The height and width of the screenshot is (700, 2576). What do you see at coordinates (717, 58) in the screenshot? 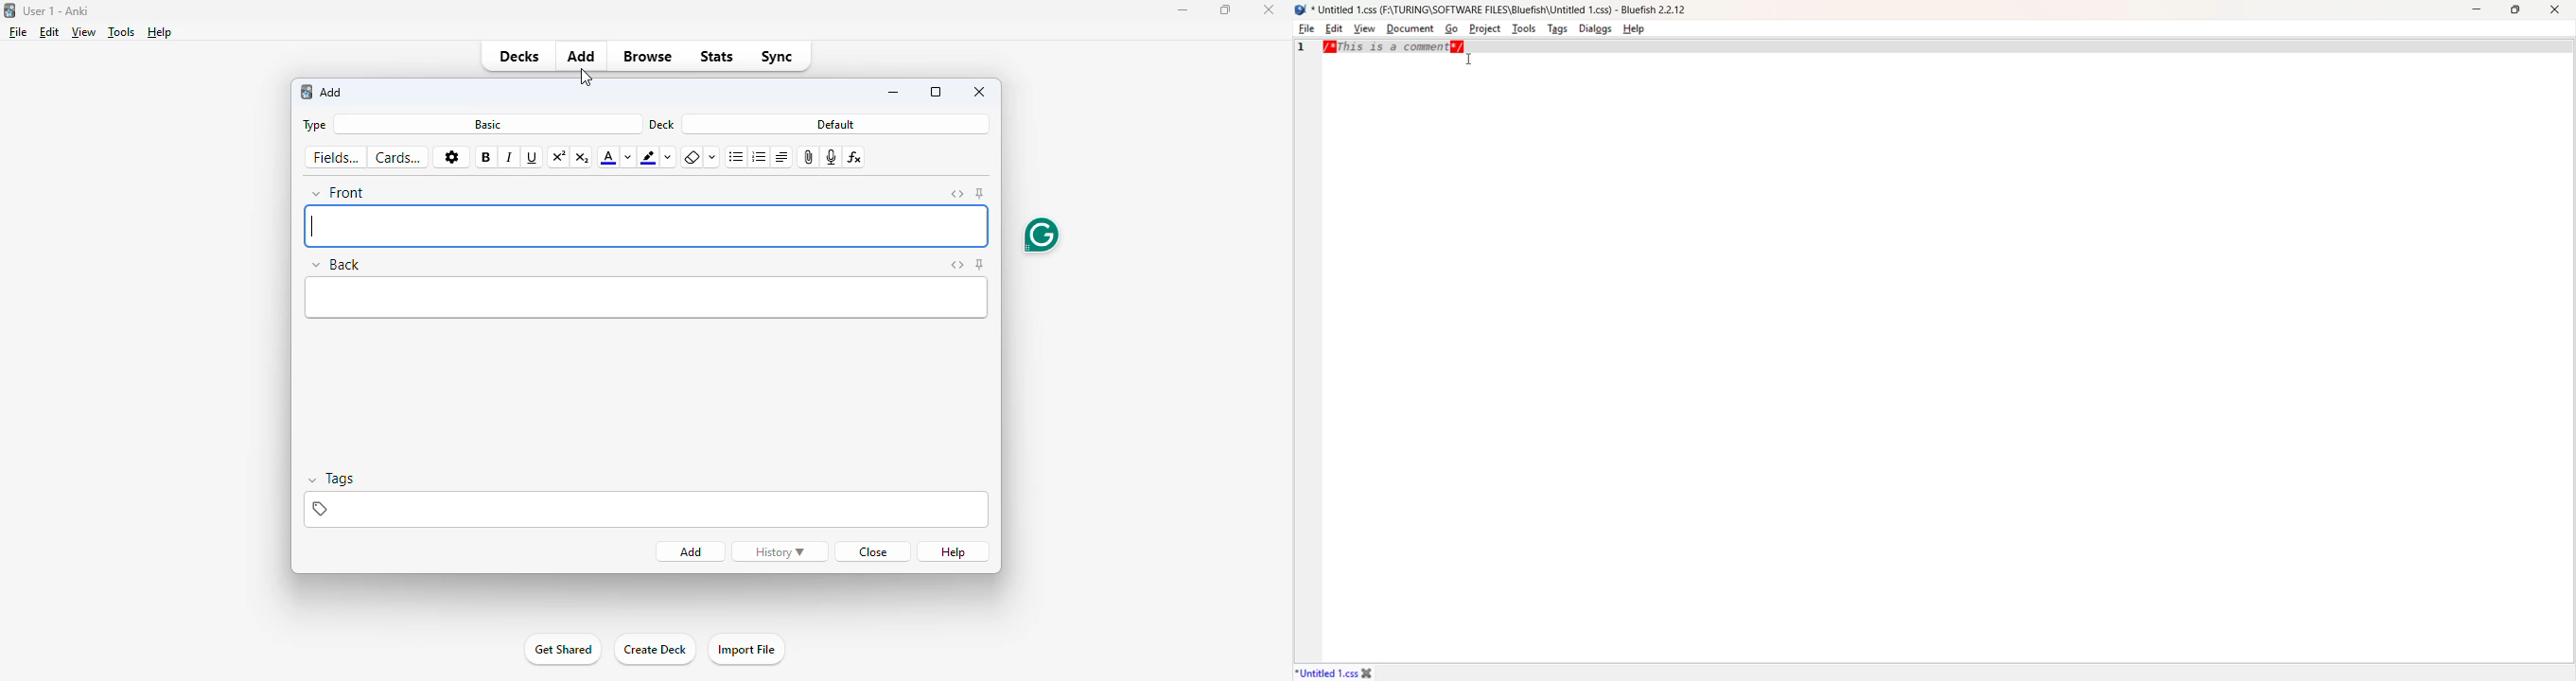
I see `stats` at bounding box center [717, 58].